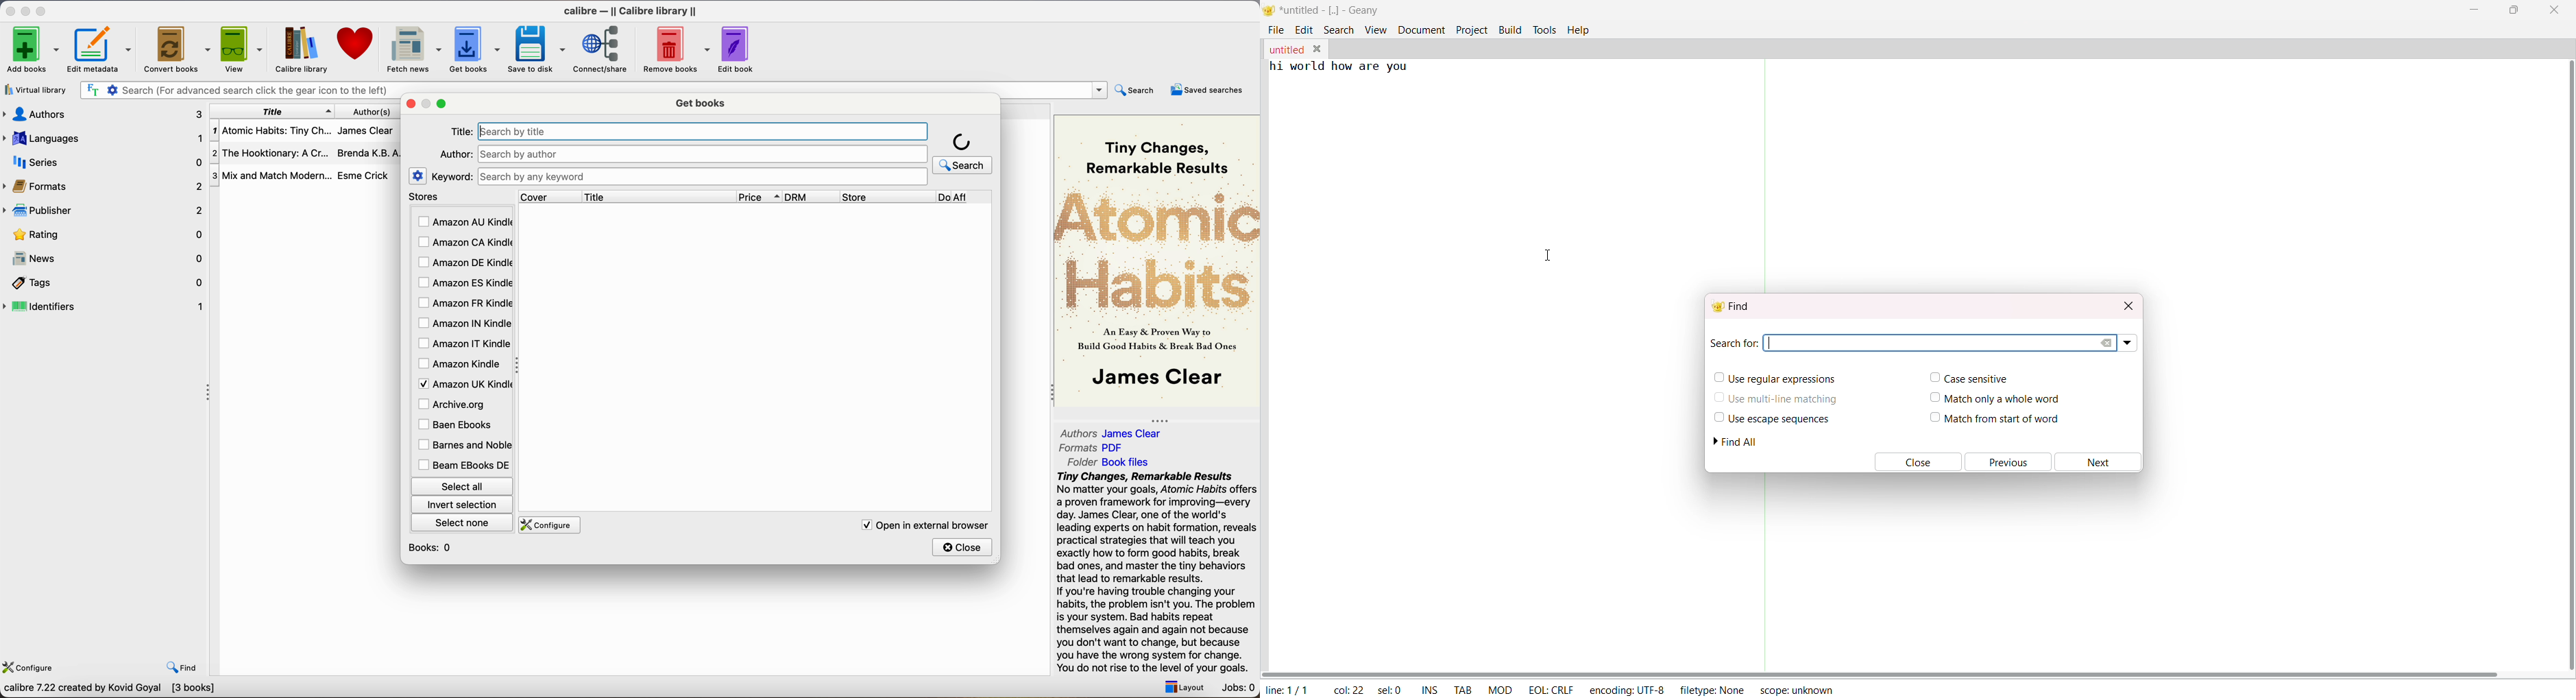 The image size is (2576, 700). Describe the element at coordinates (102, 138) in the screenshot. I see `languages` at that location.